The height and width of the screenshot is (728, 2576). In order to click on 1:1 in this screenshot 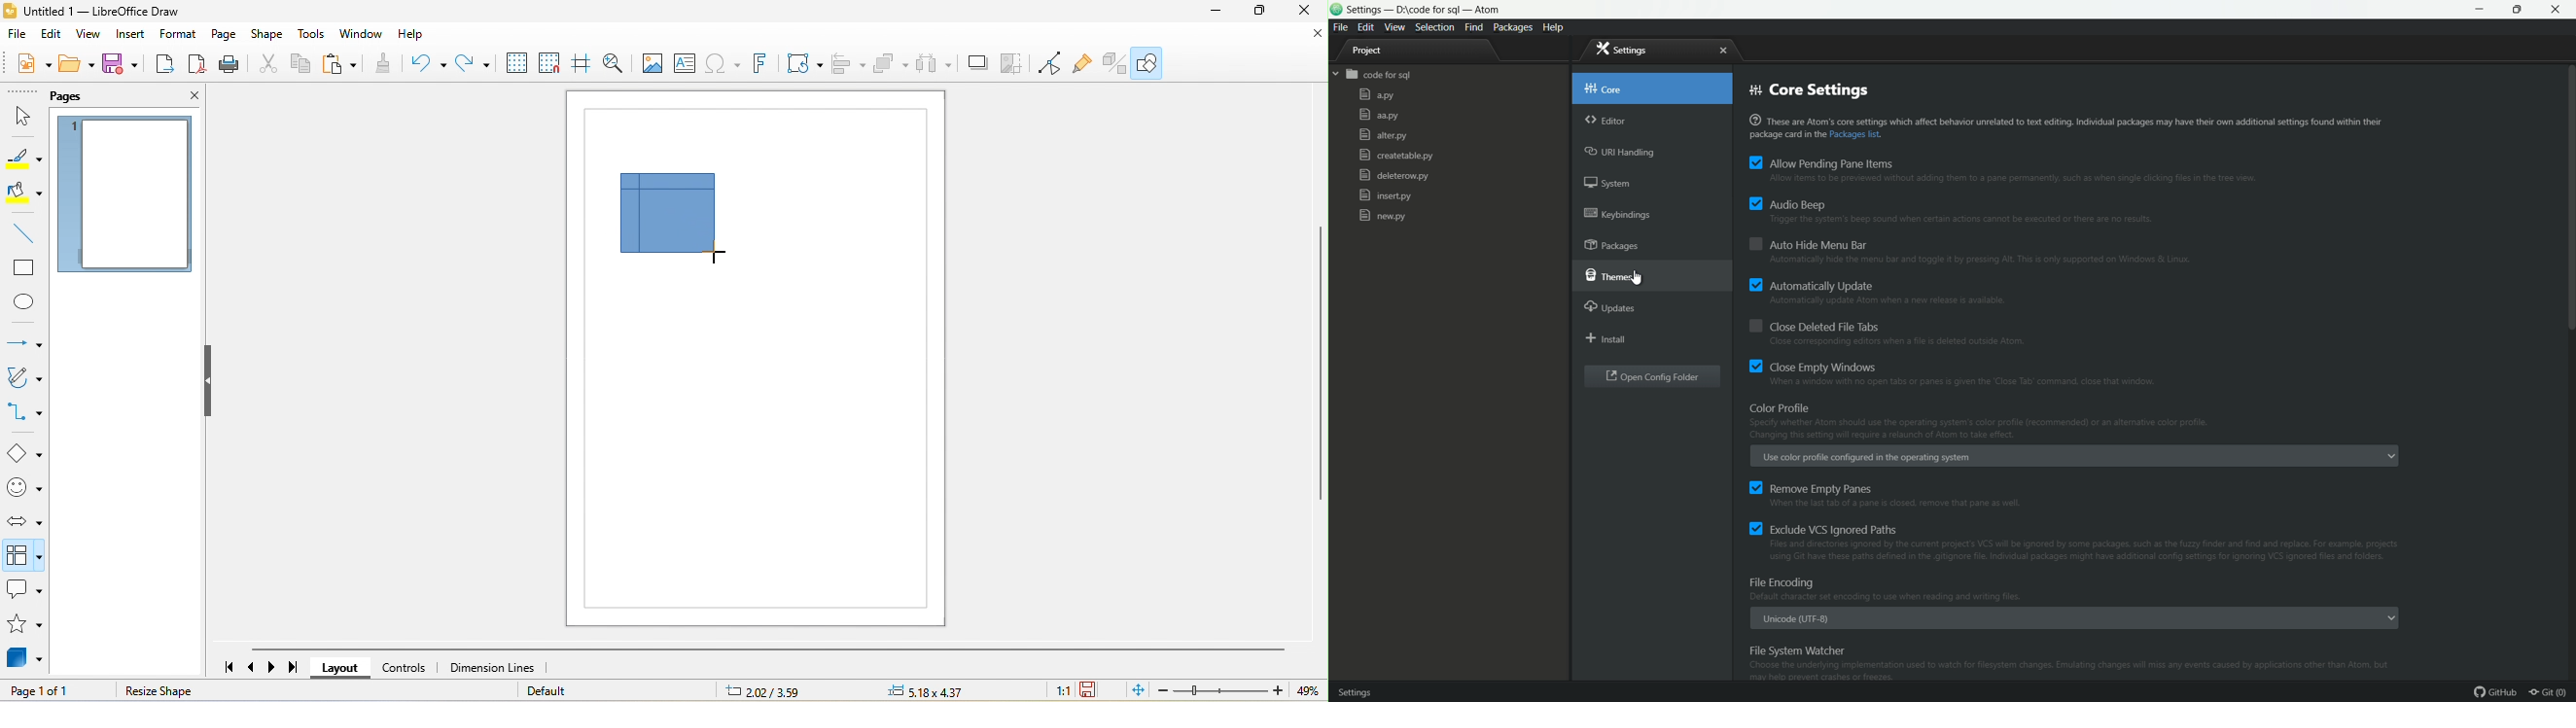, I will do `click(1062, 692)`.